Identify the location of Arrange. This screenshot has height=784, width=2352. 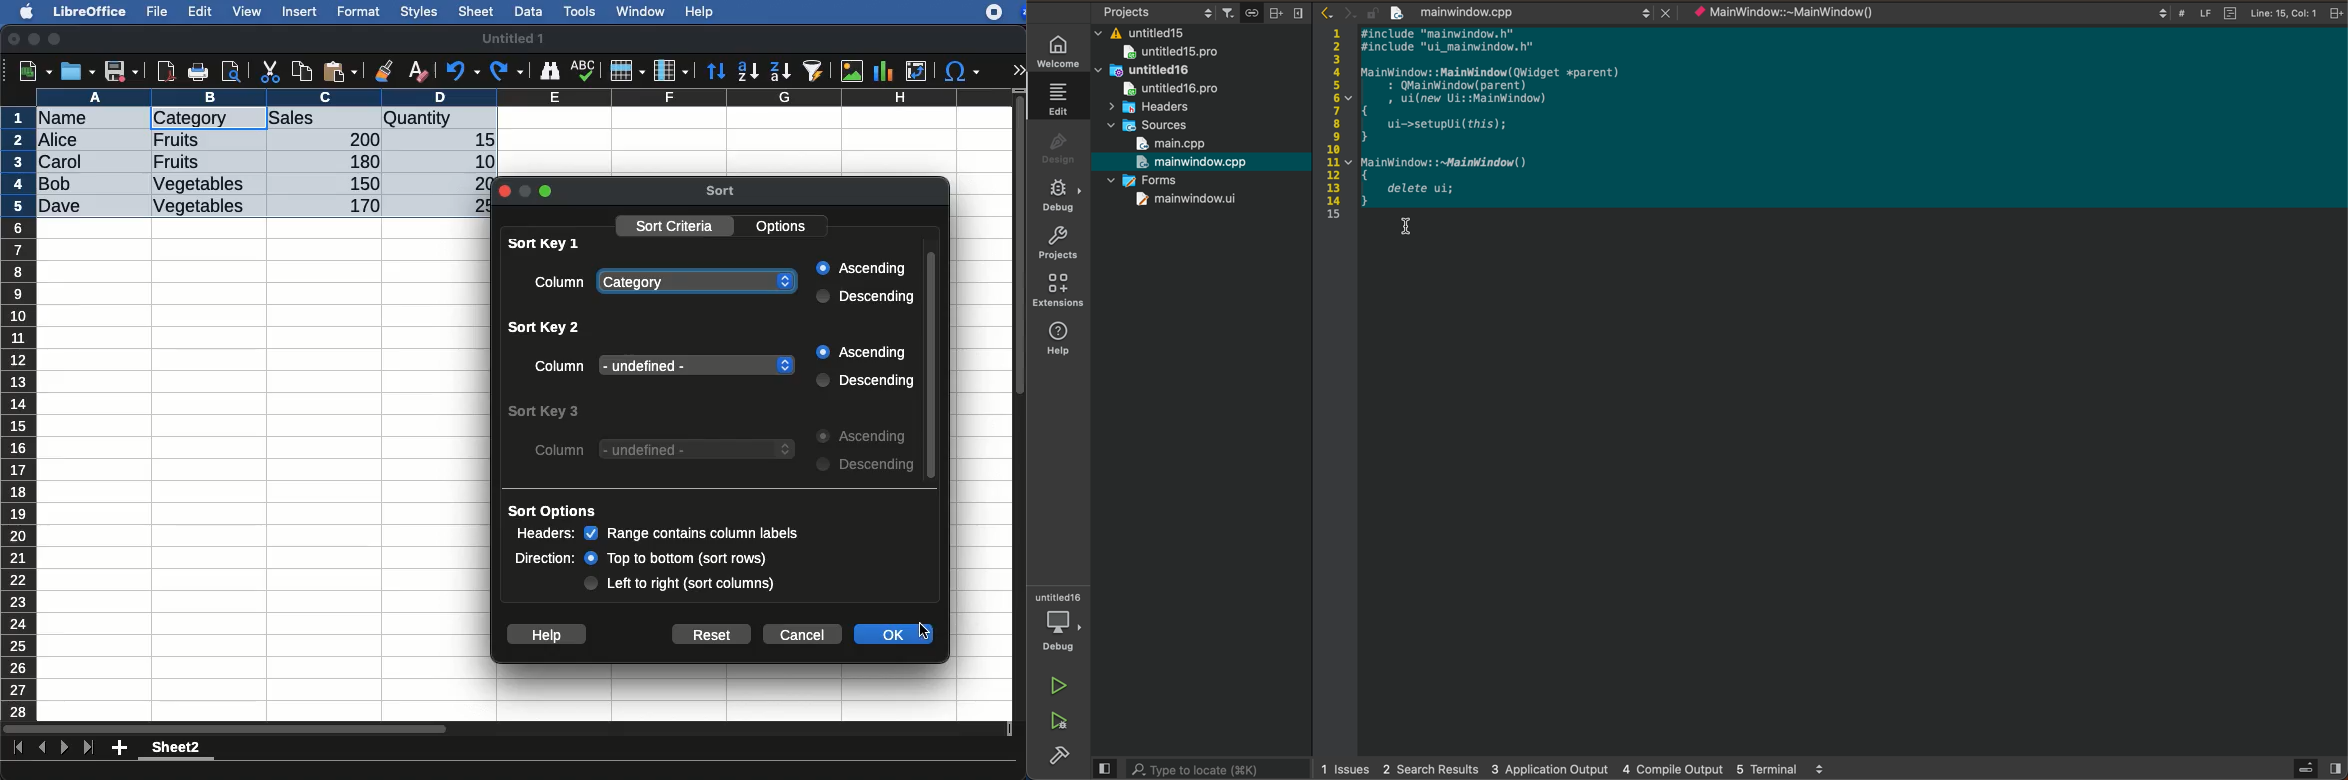
(1273, 12).